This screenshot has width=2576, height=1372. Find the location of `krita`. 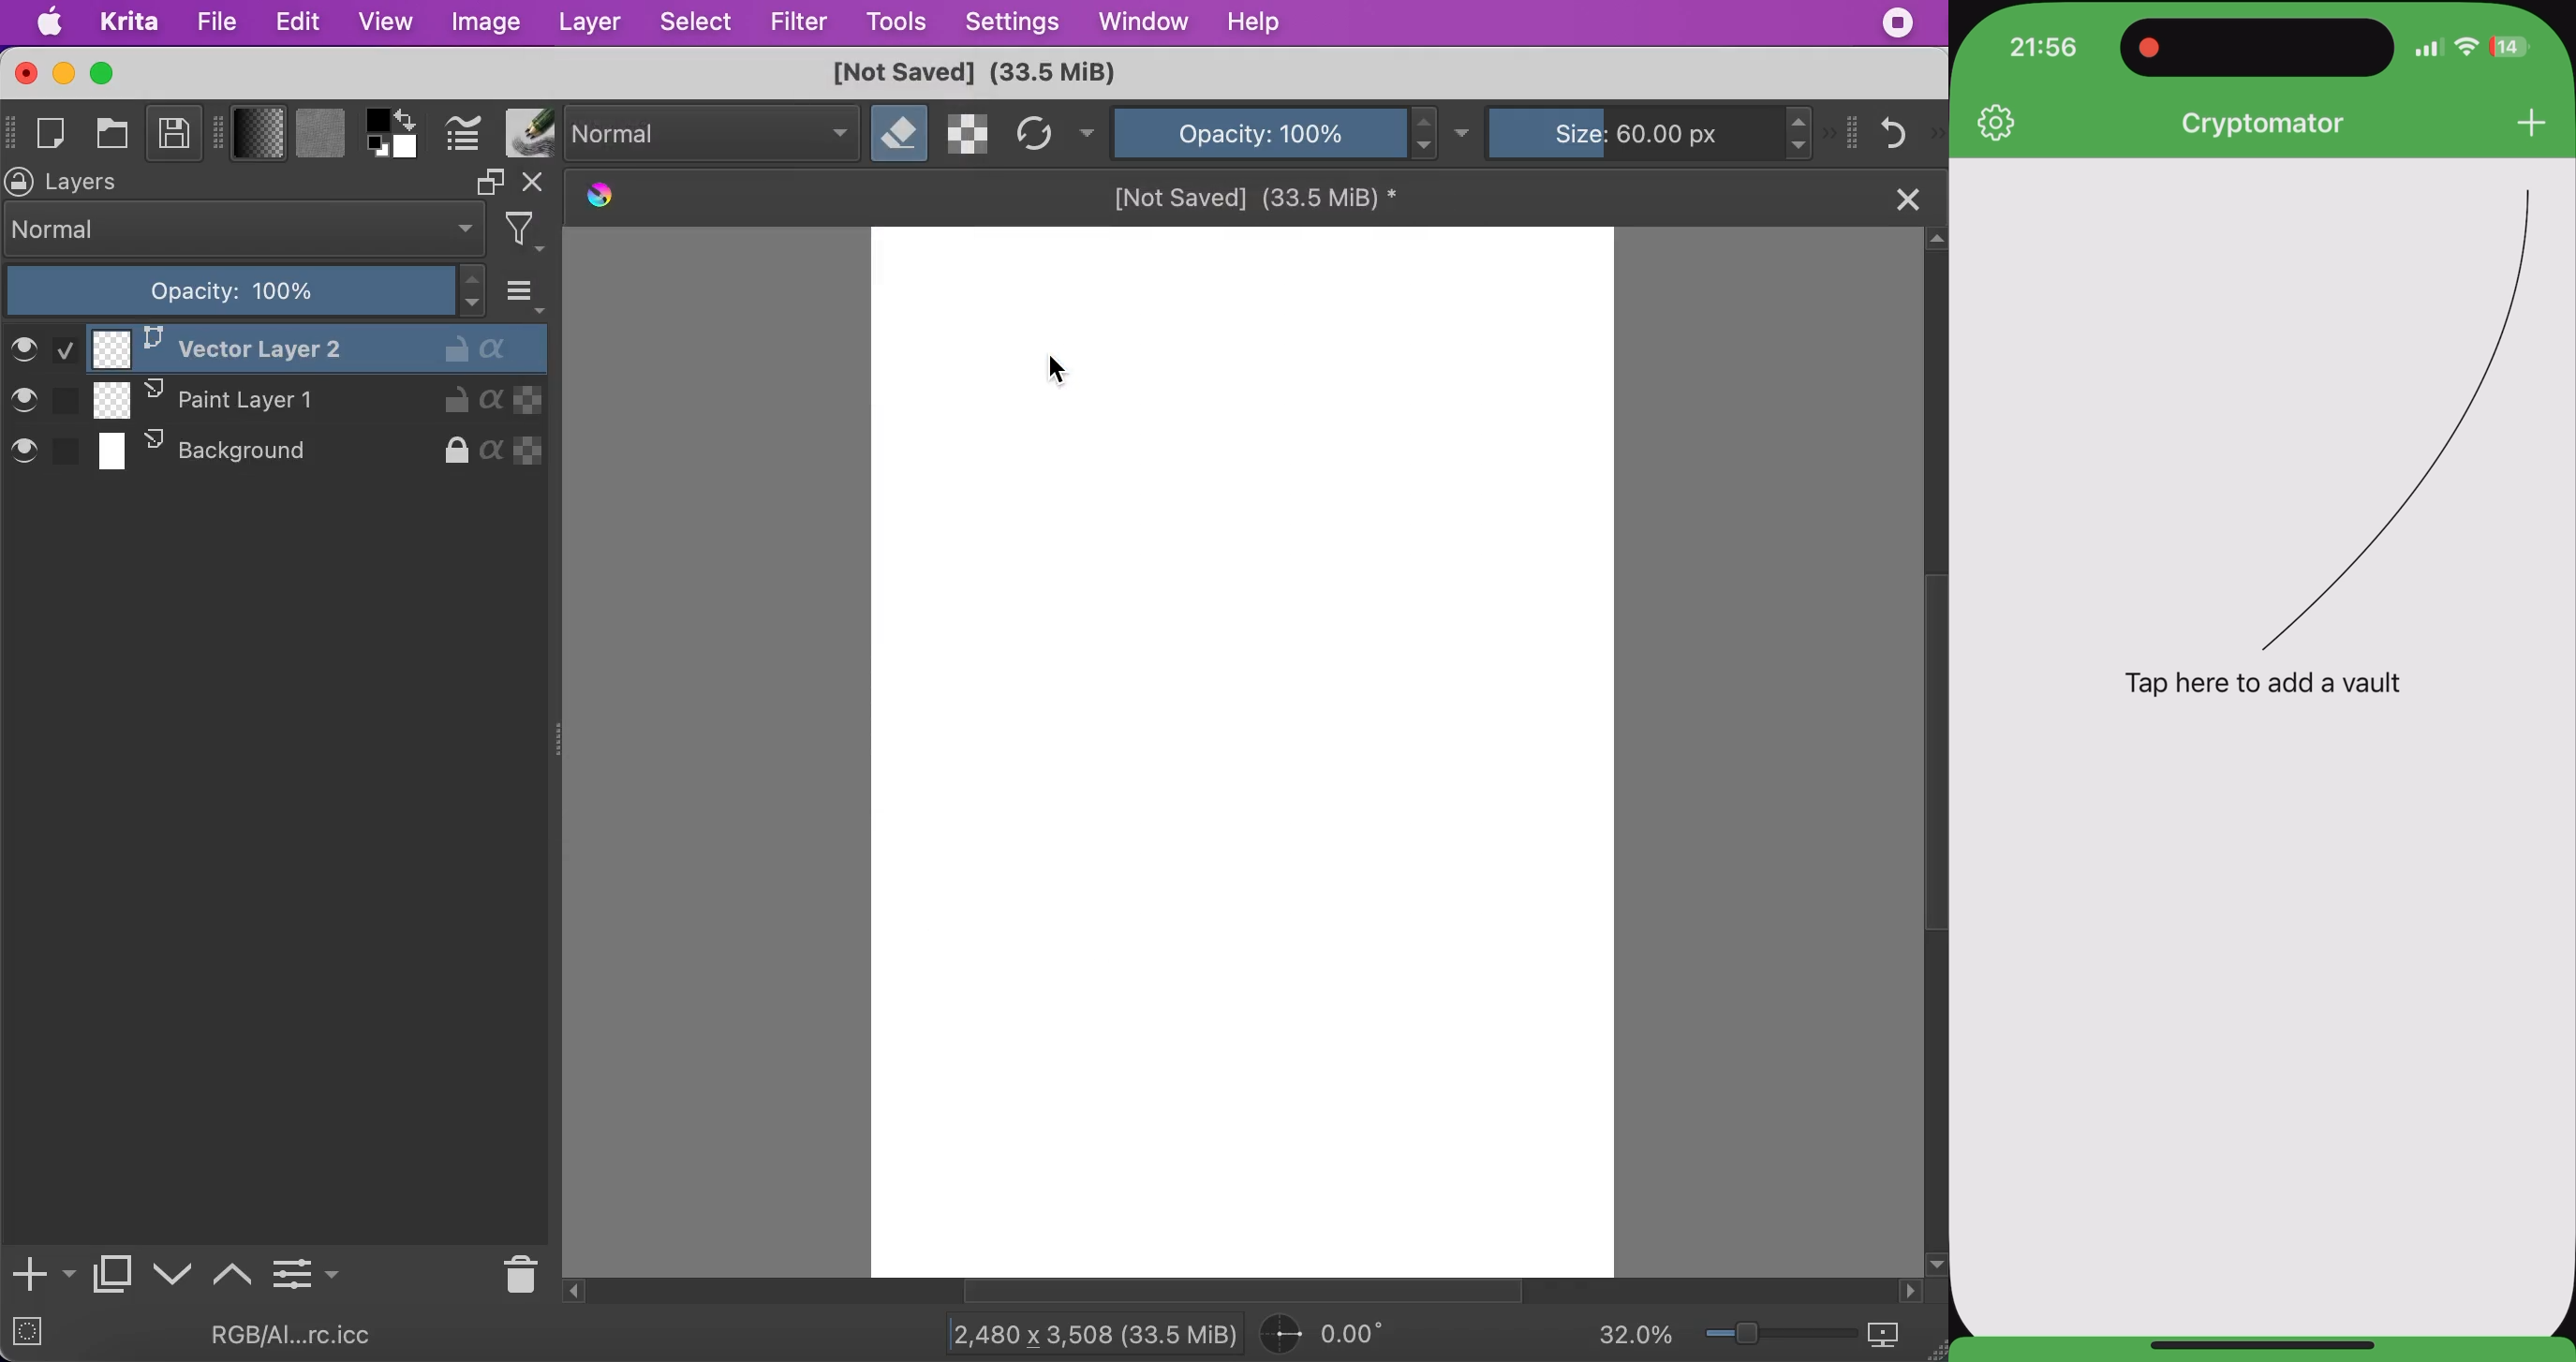

krita is located at coordinates (131, 23).